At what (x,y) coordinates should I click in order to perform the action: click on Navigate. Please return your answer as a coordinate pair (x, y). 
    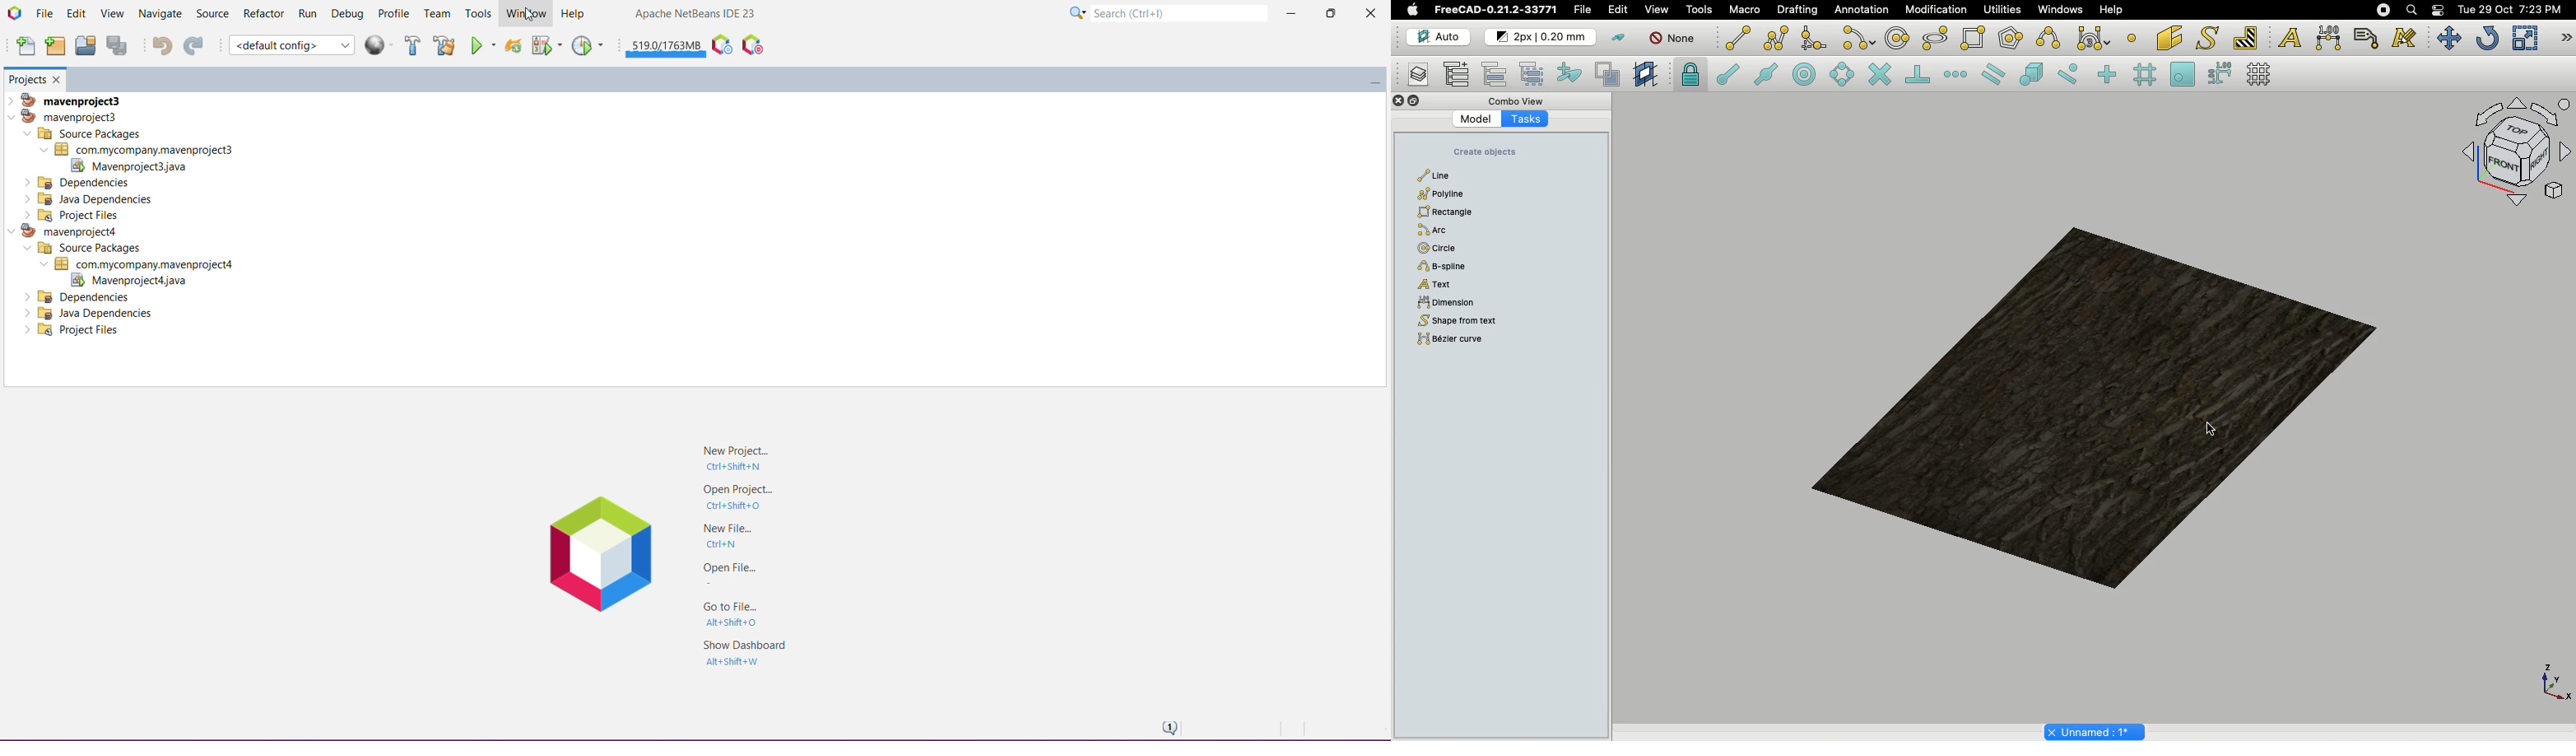
    Looking at the image, I should click on (159, 14).